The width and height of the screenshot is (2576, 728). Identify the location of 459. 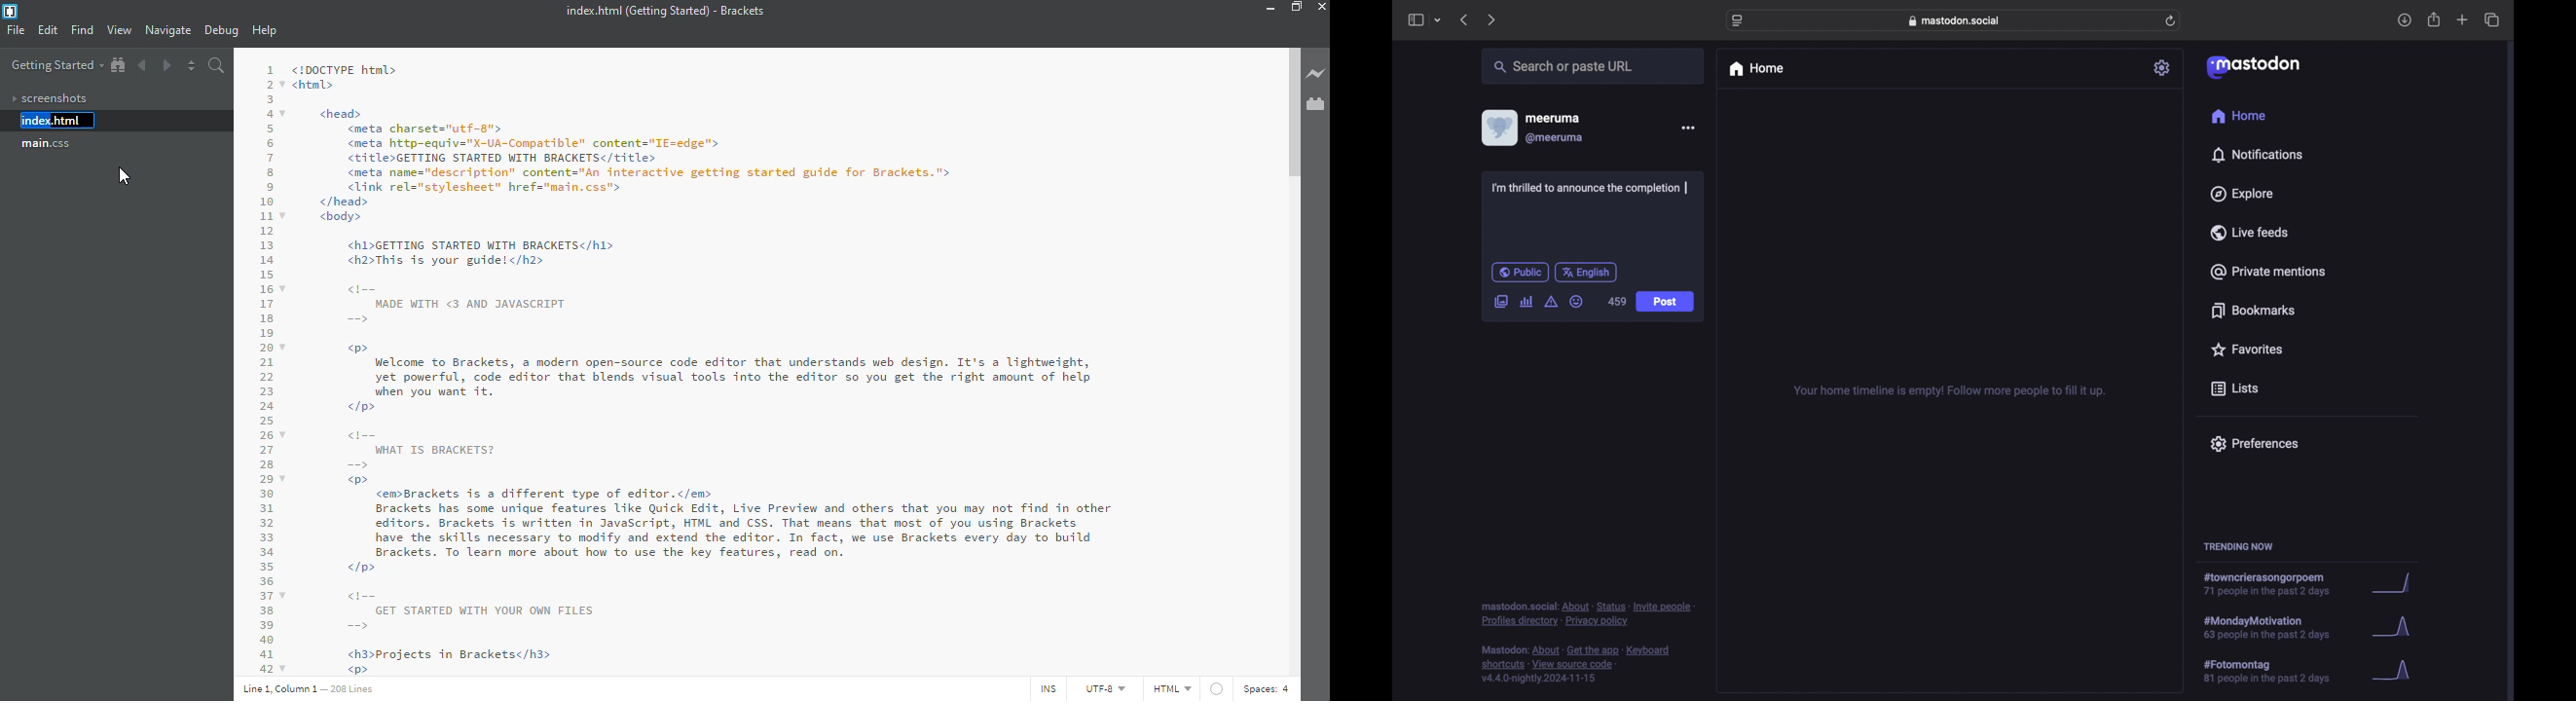
(1617, 302).